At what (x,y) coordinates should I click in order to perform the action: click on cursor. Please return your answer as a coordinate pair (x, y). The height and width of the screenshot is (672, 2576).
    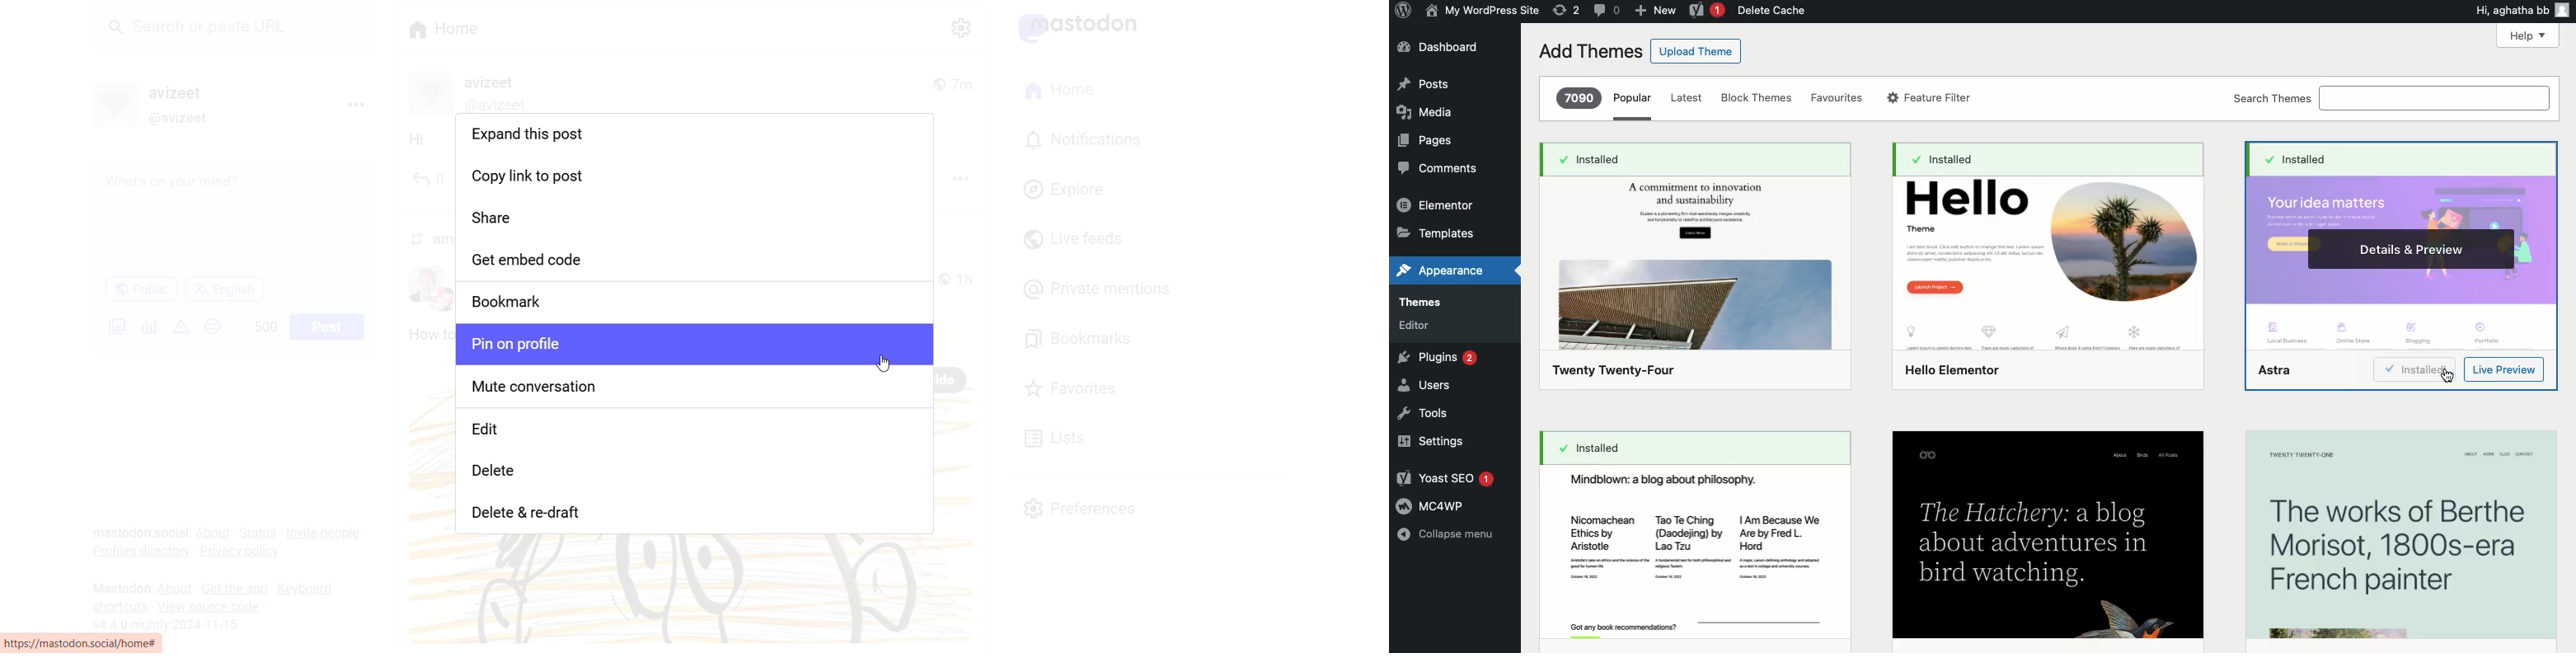
    Looking at the image, I should click on (888, 366).